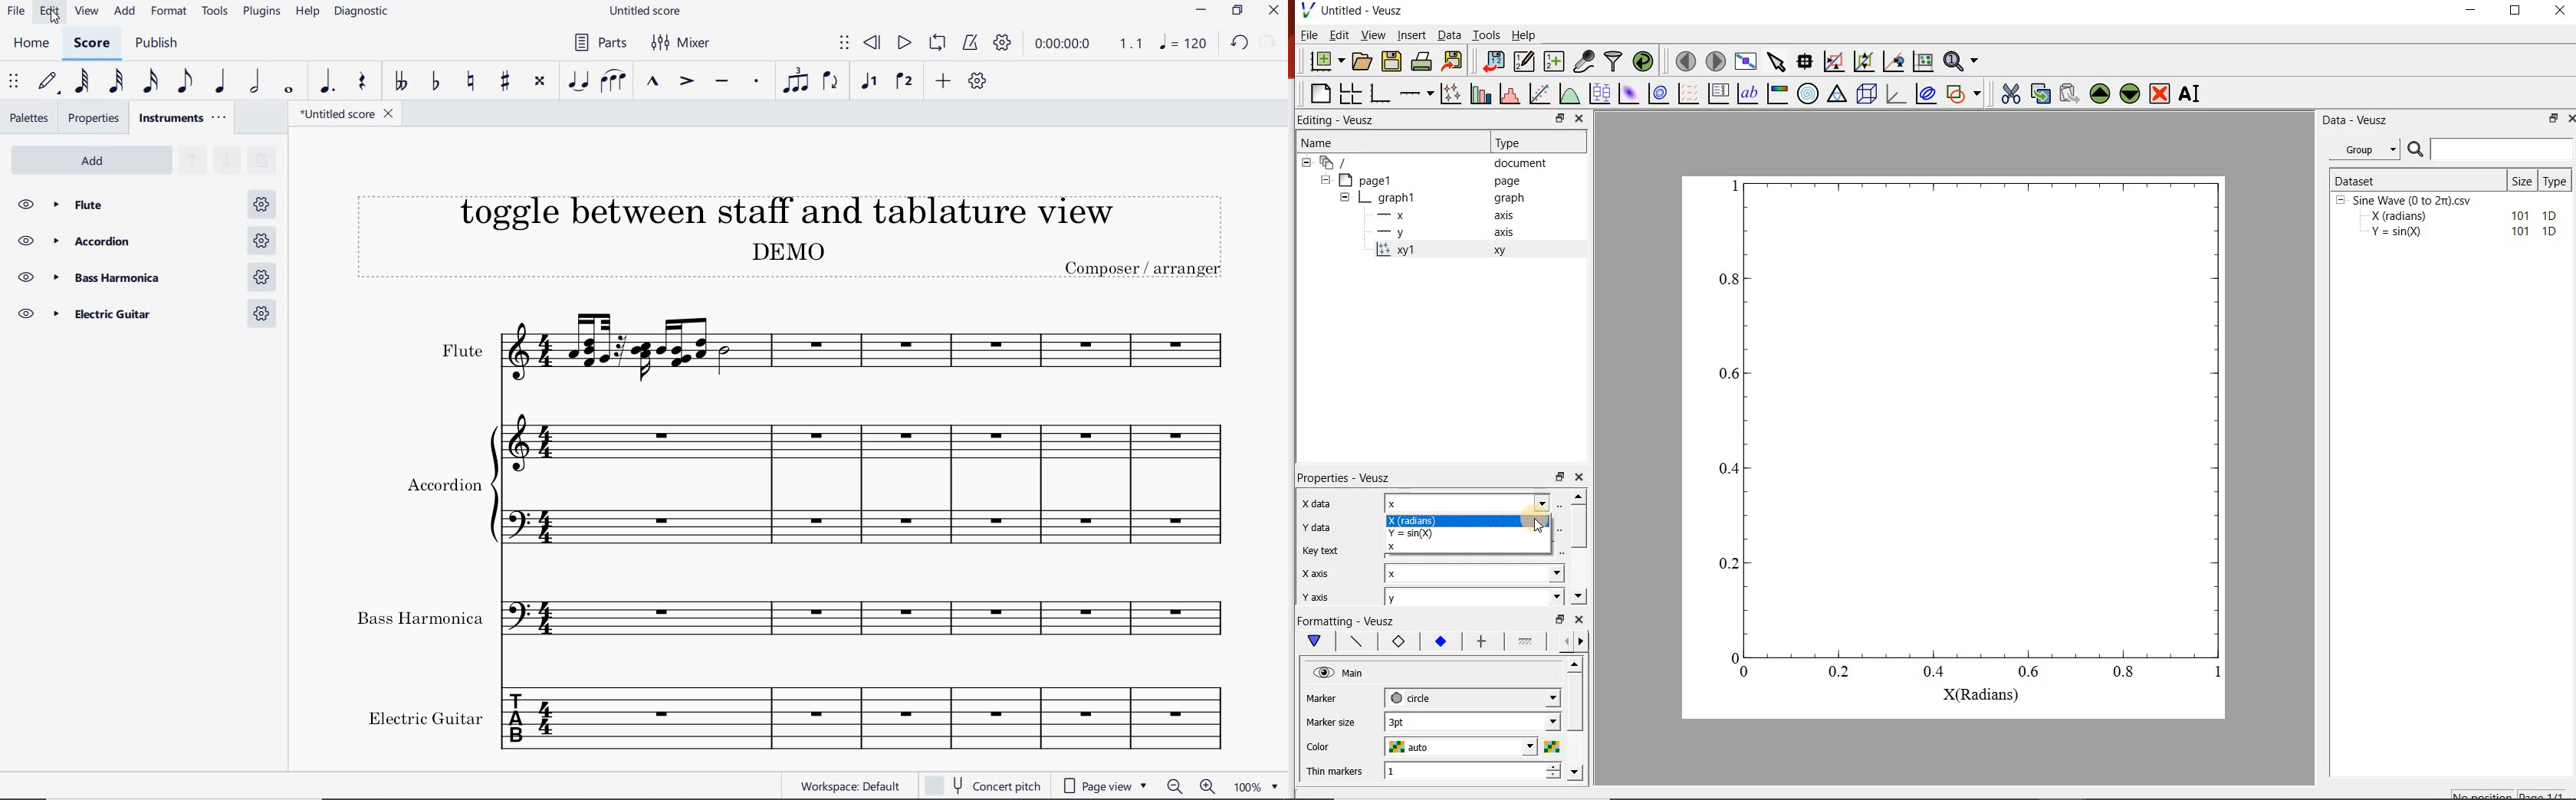 This screenshot has height=812, width=2576. Describe the element at coordinates (800, 622) in the screenshot. I see `Instrument: Bass Harmonica` at that location.